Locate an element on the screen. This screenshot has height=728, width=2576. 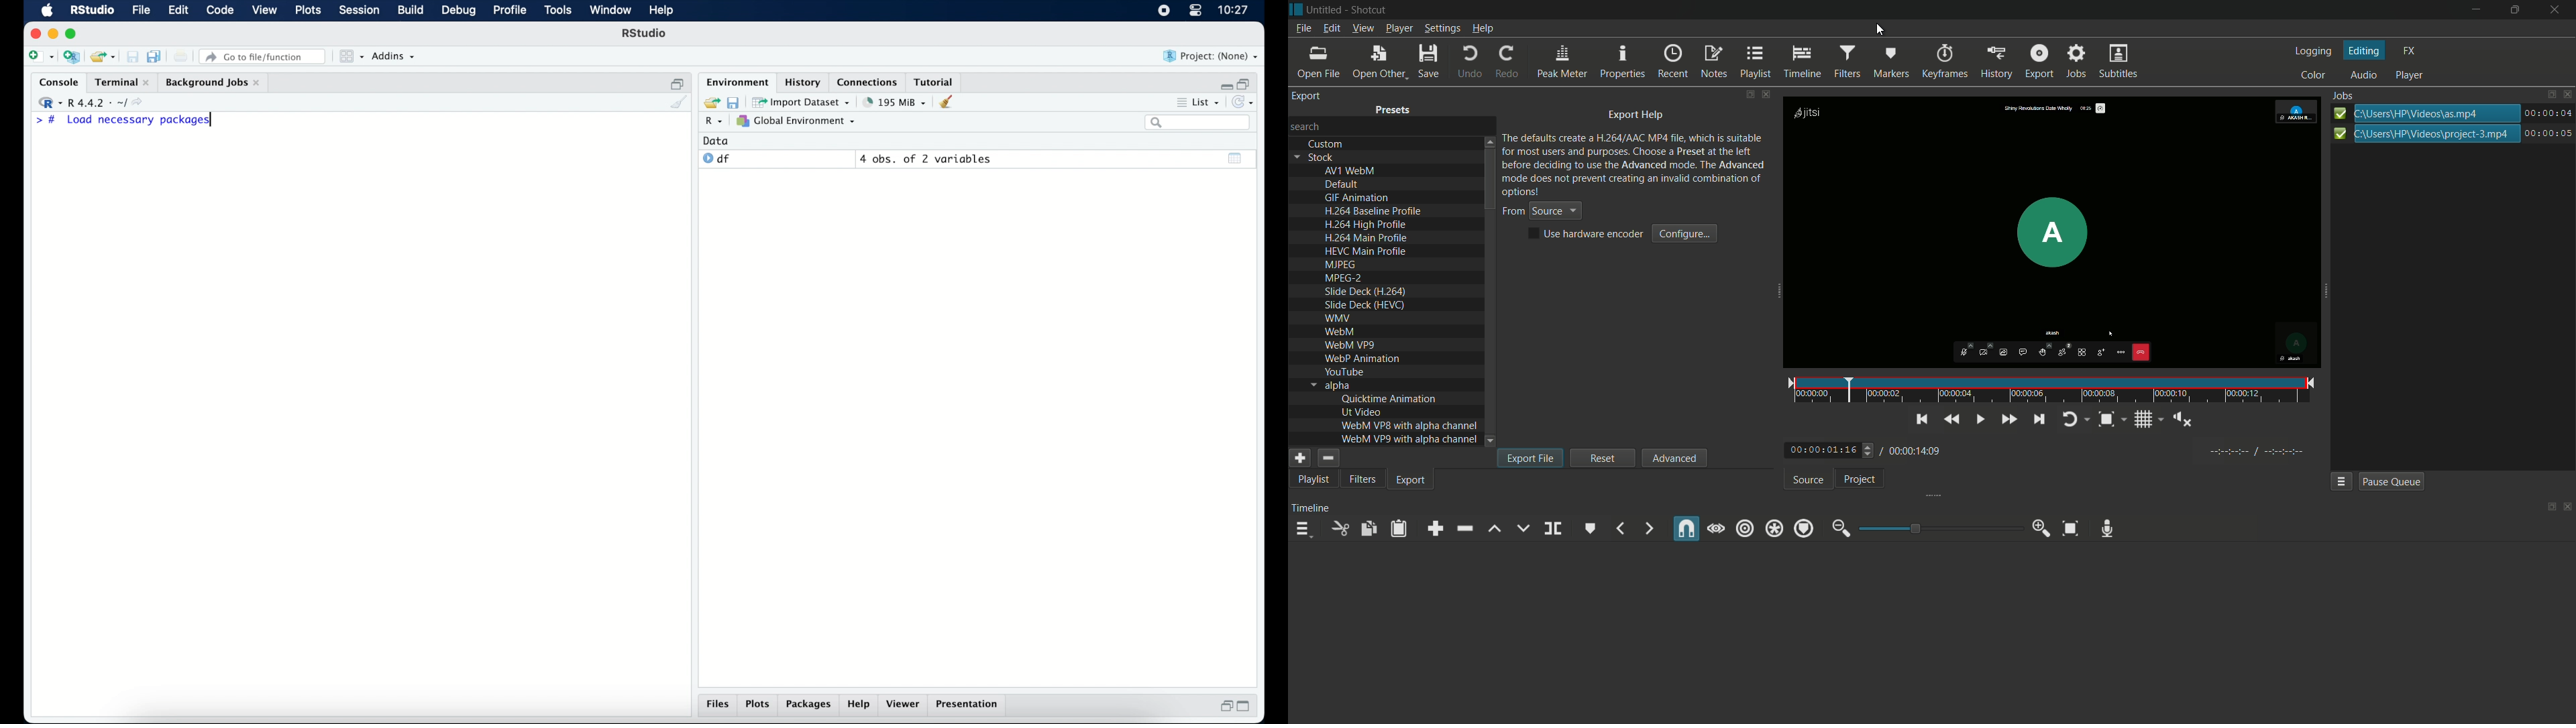
195 MB is located at coordinates (894, 101).